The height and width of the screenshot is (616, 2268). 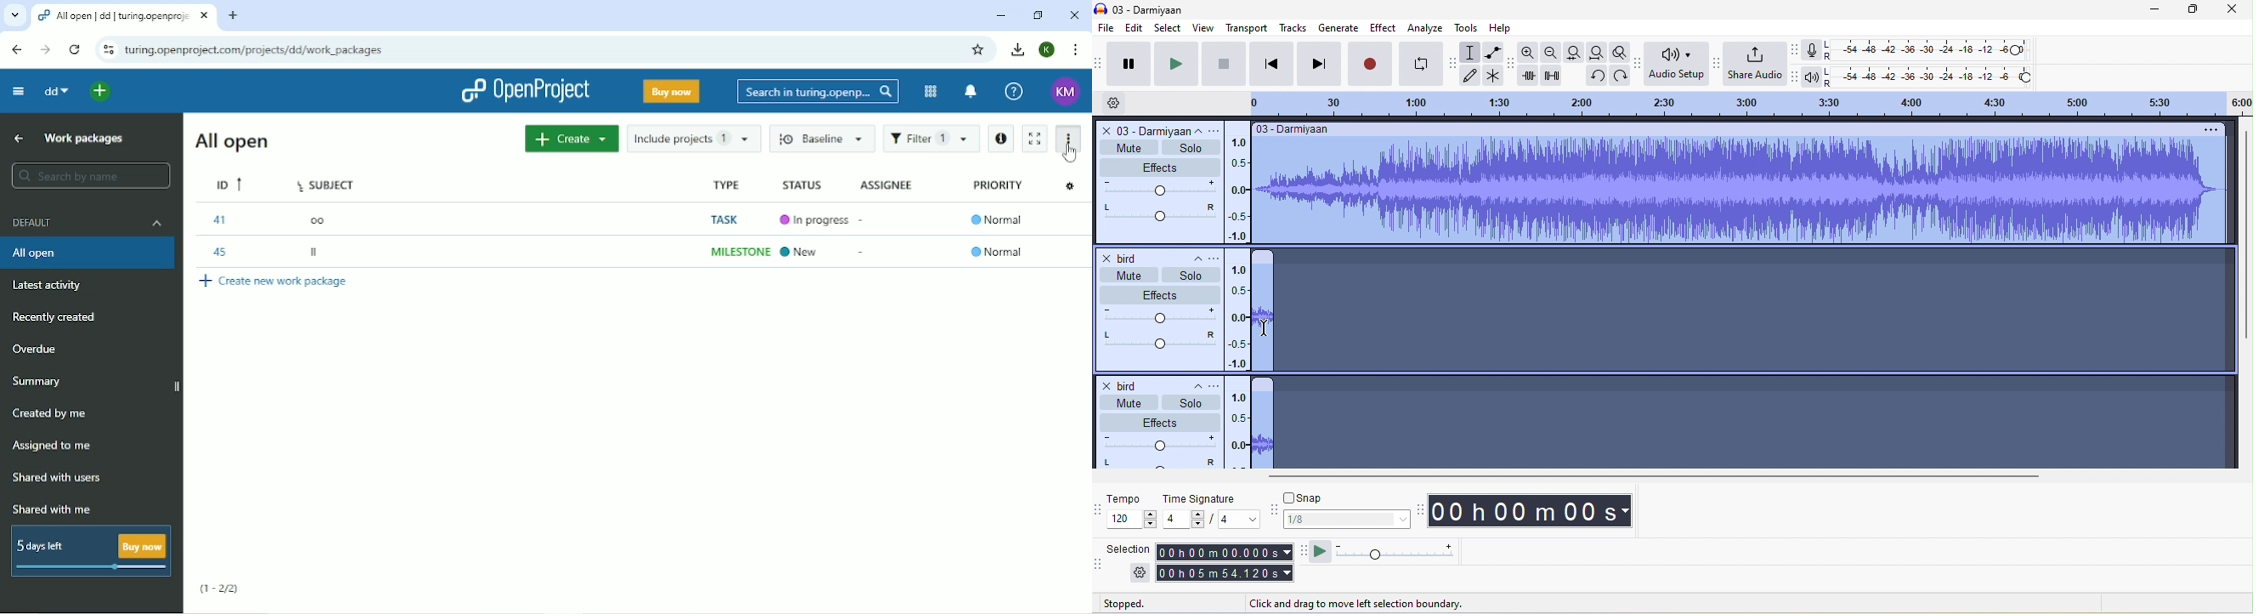 What do you see at coordinates (1454, 64) in the screenshot?
I see `audacity tools toolbar` at bounding box center [1454, 64].